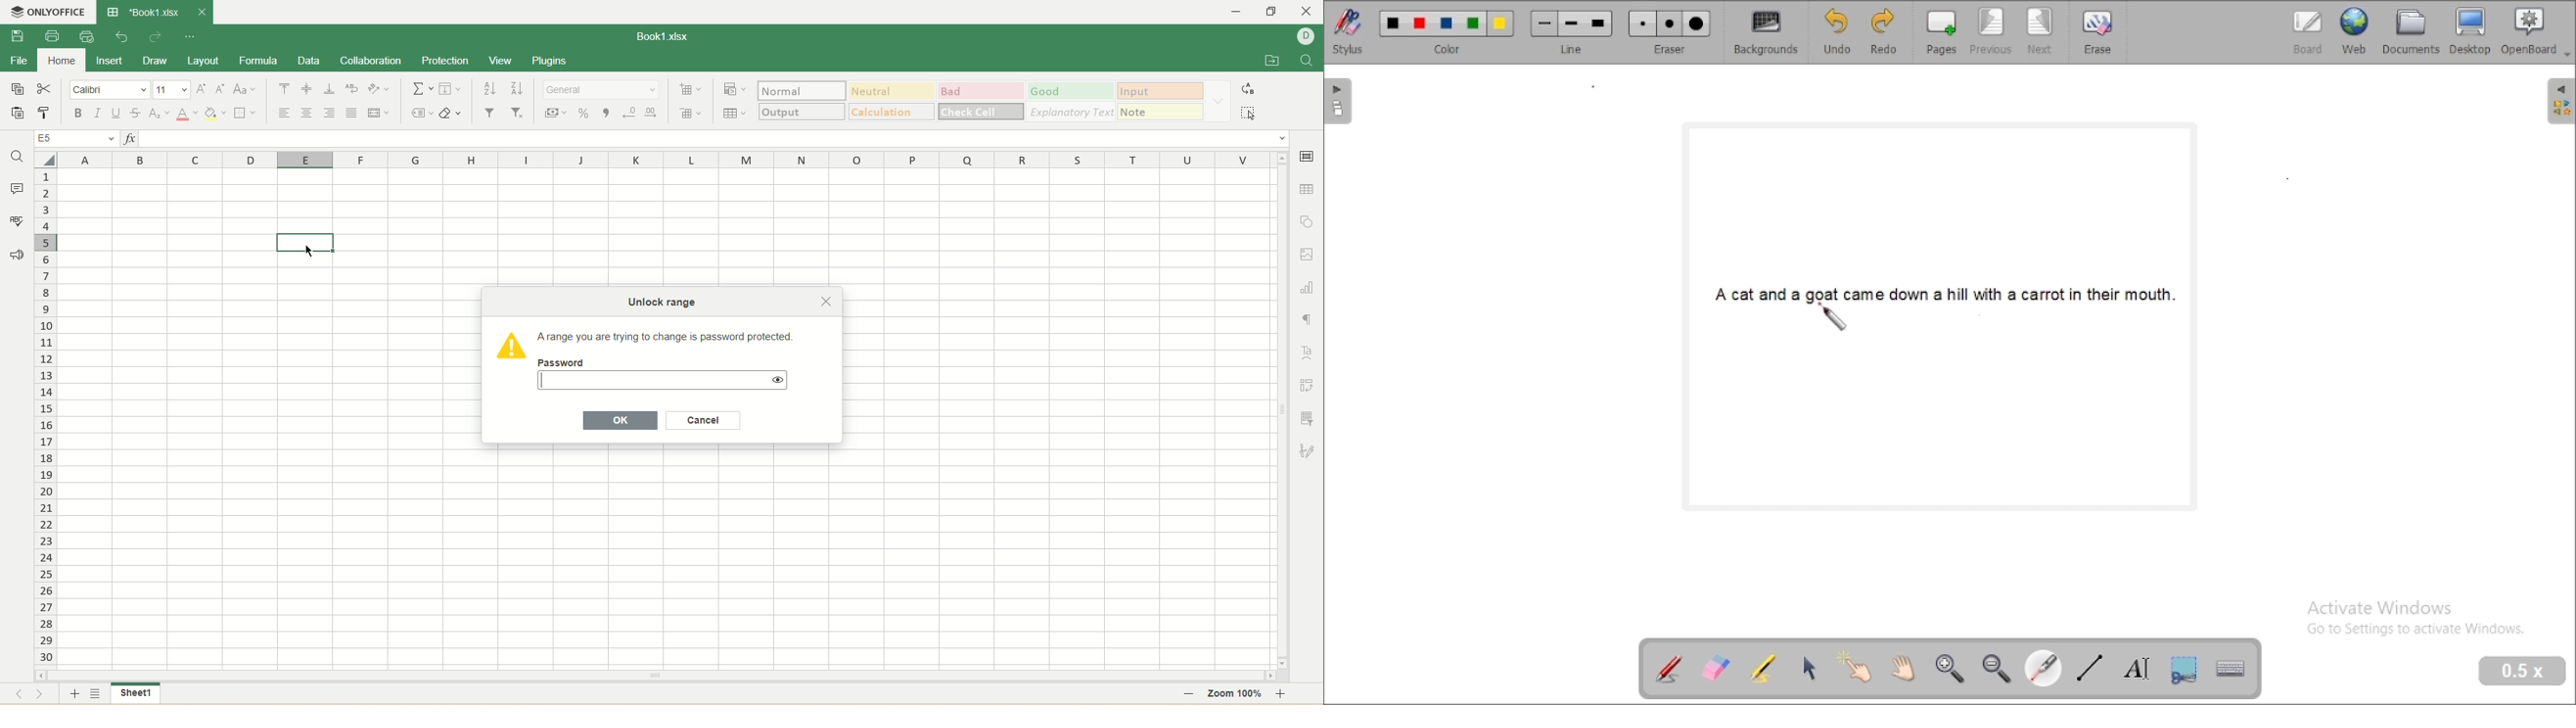 The width and height of the screenshot is (2576, 728). What do you see at coordinates (603, 113) in the screenshot?
I see `comma style` at bounding box center [603, 113].